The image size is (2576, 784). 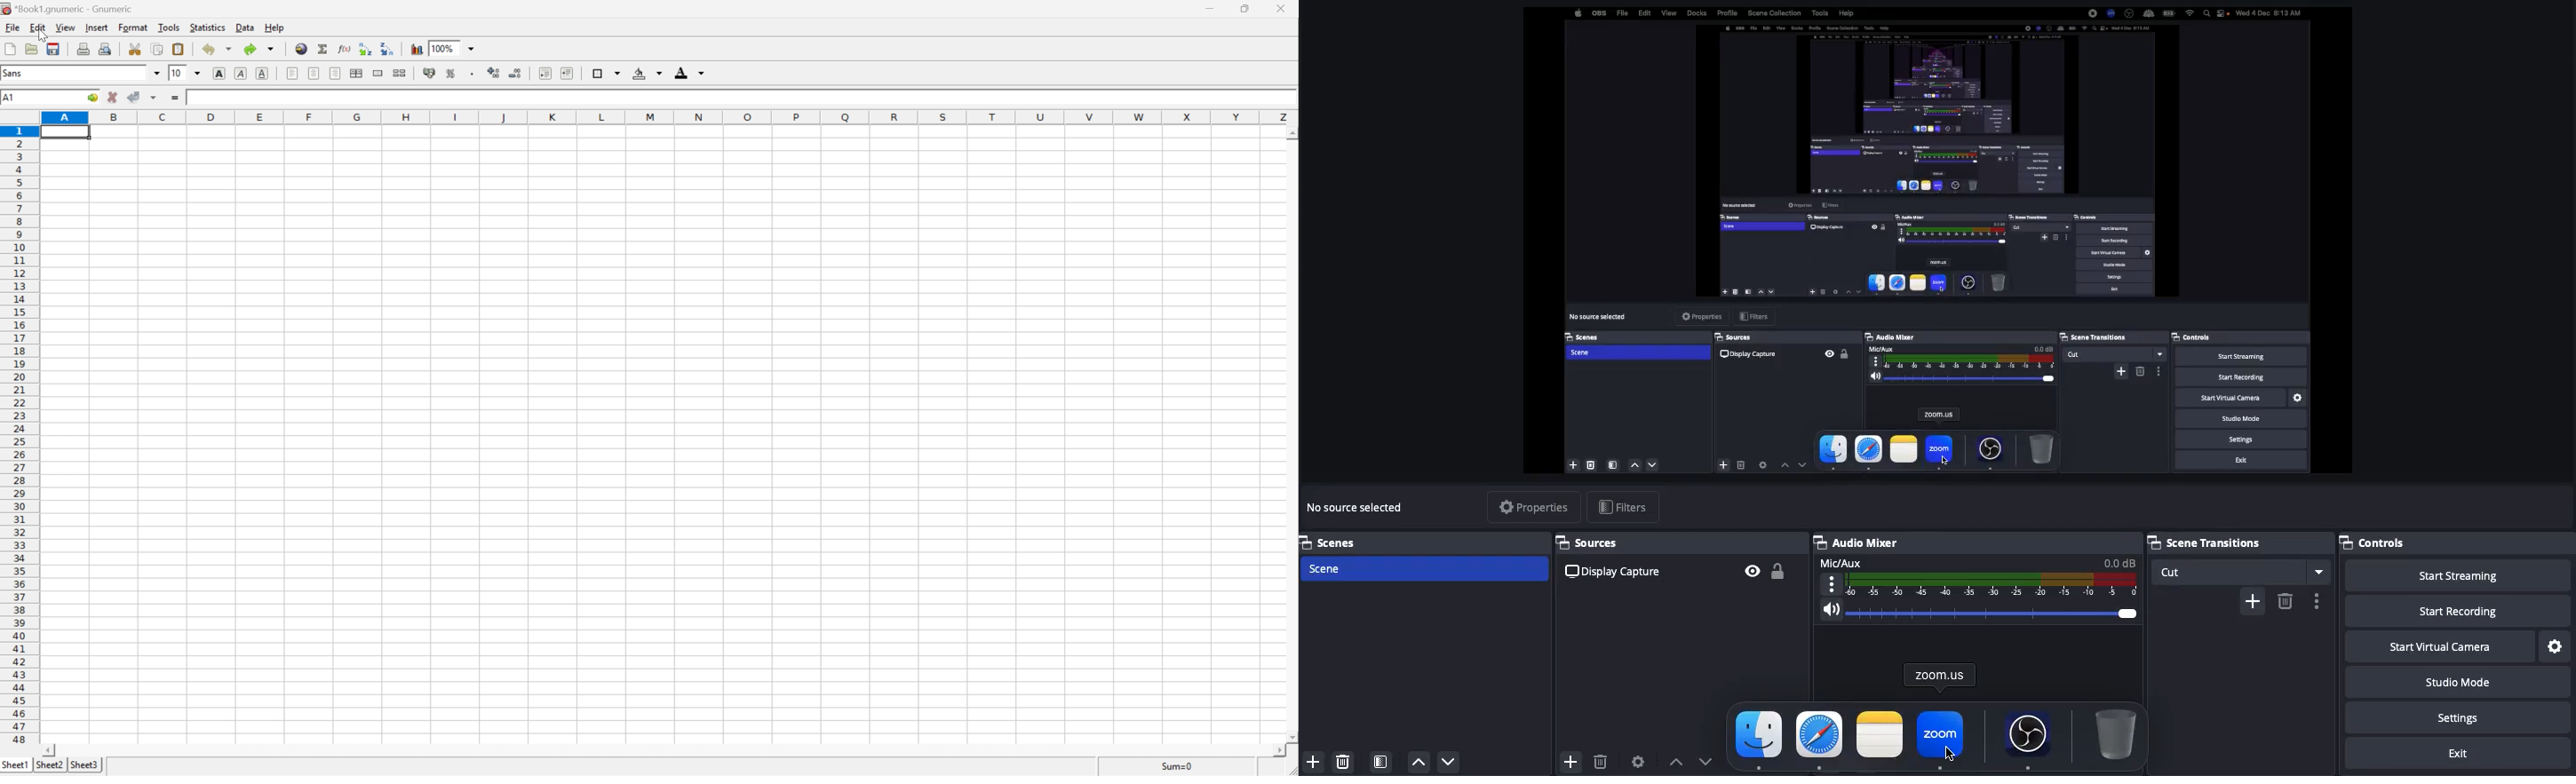 I want to click on Scene, so click(x=1325, y=566).